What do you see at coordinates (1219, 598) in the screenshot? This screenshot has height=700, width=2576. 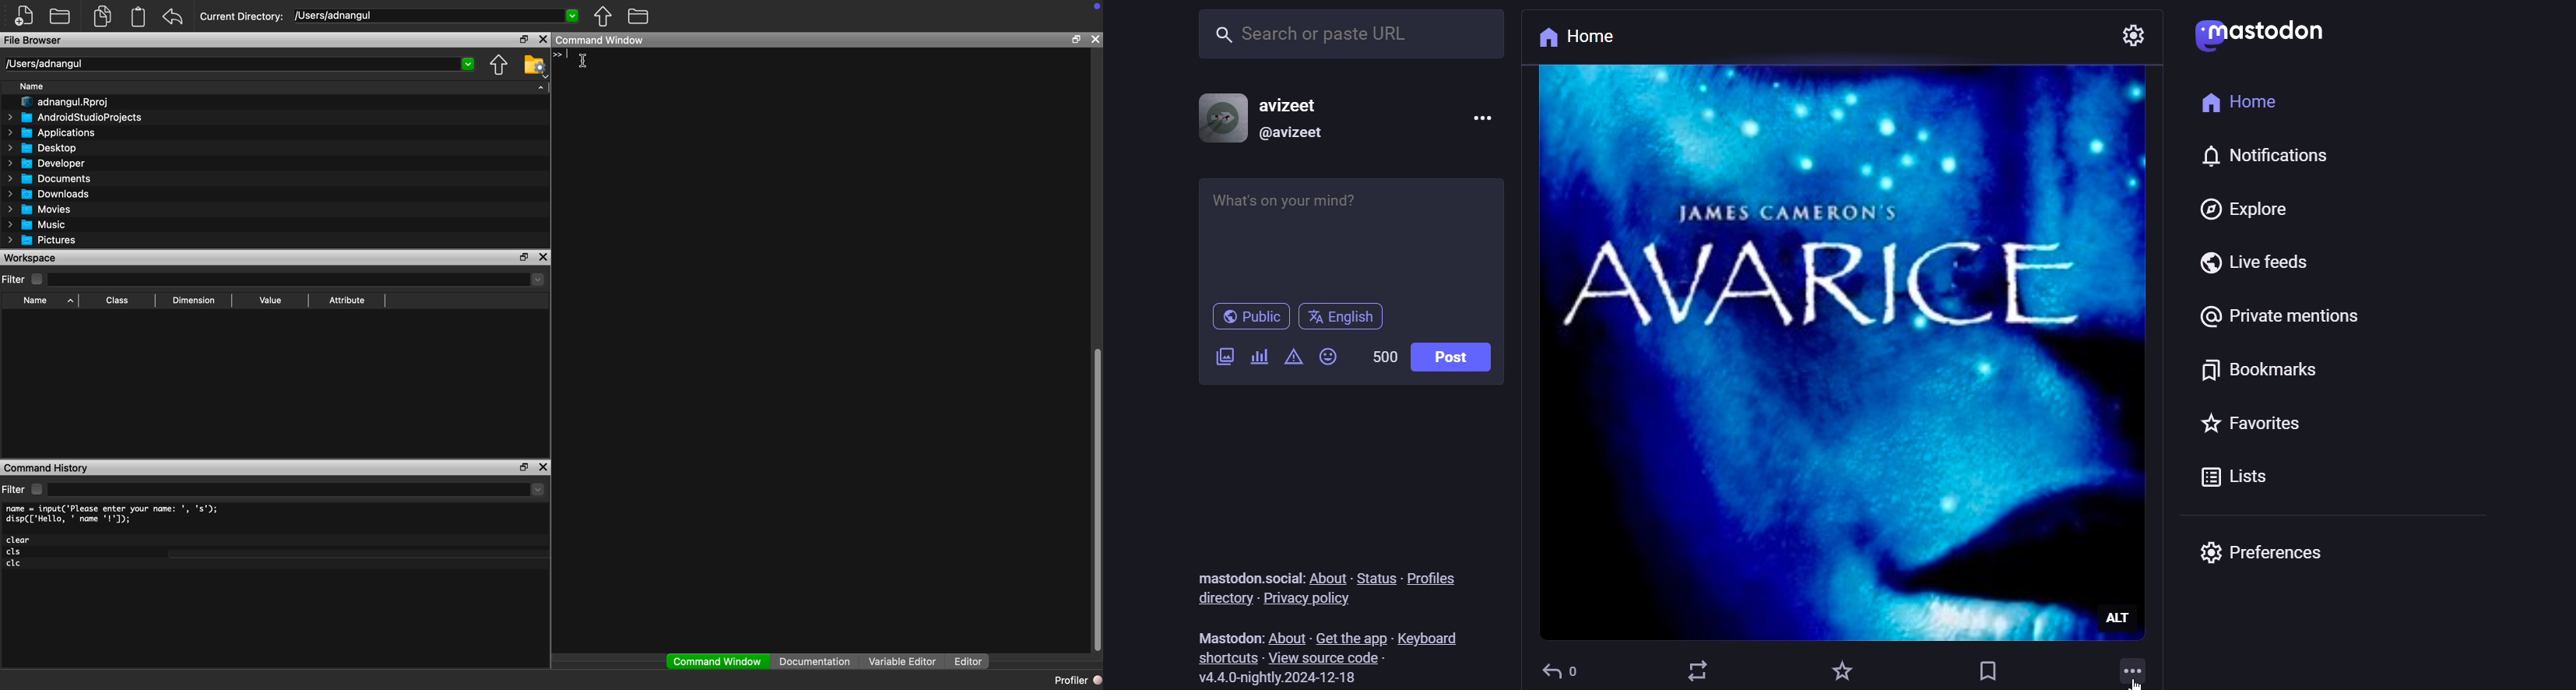 I see `directory` at bounding box center [1219, 598].